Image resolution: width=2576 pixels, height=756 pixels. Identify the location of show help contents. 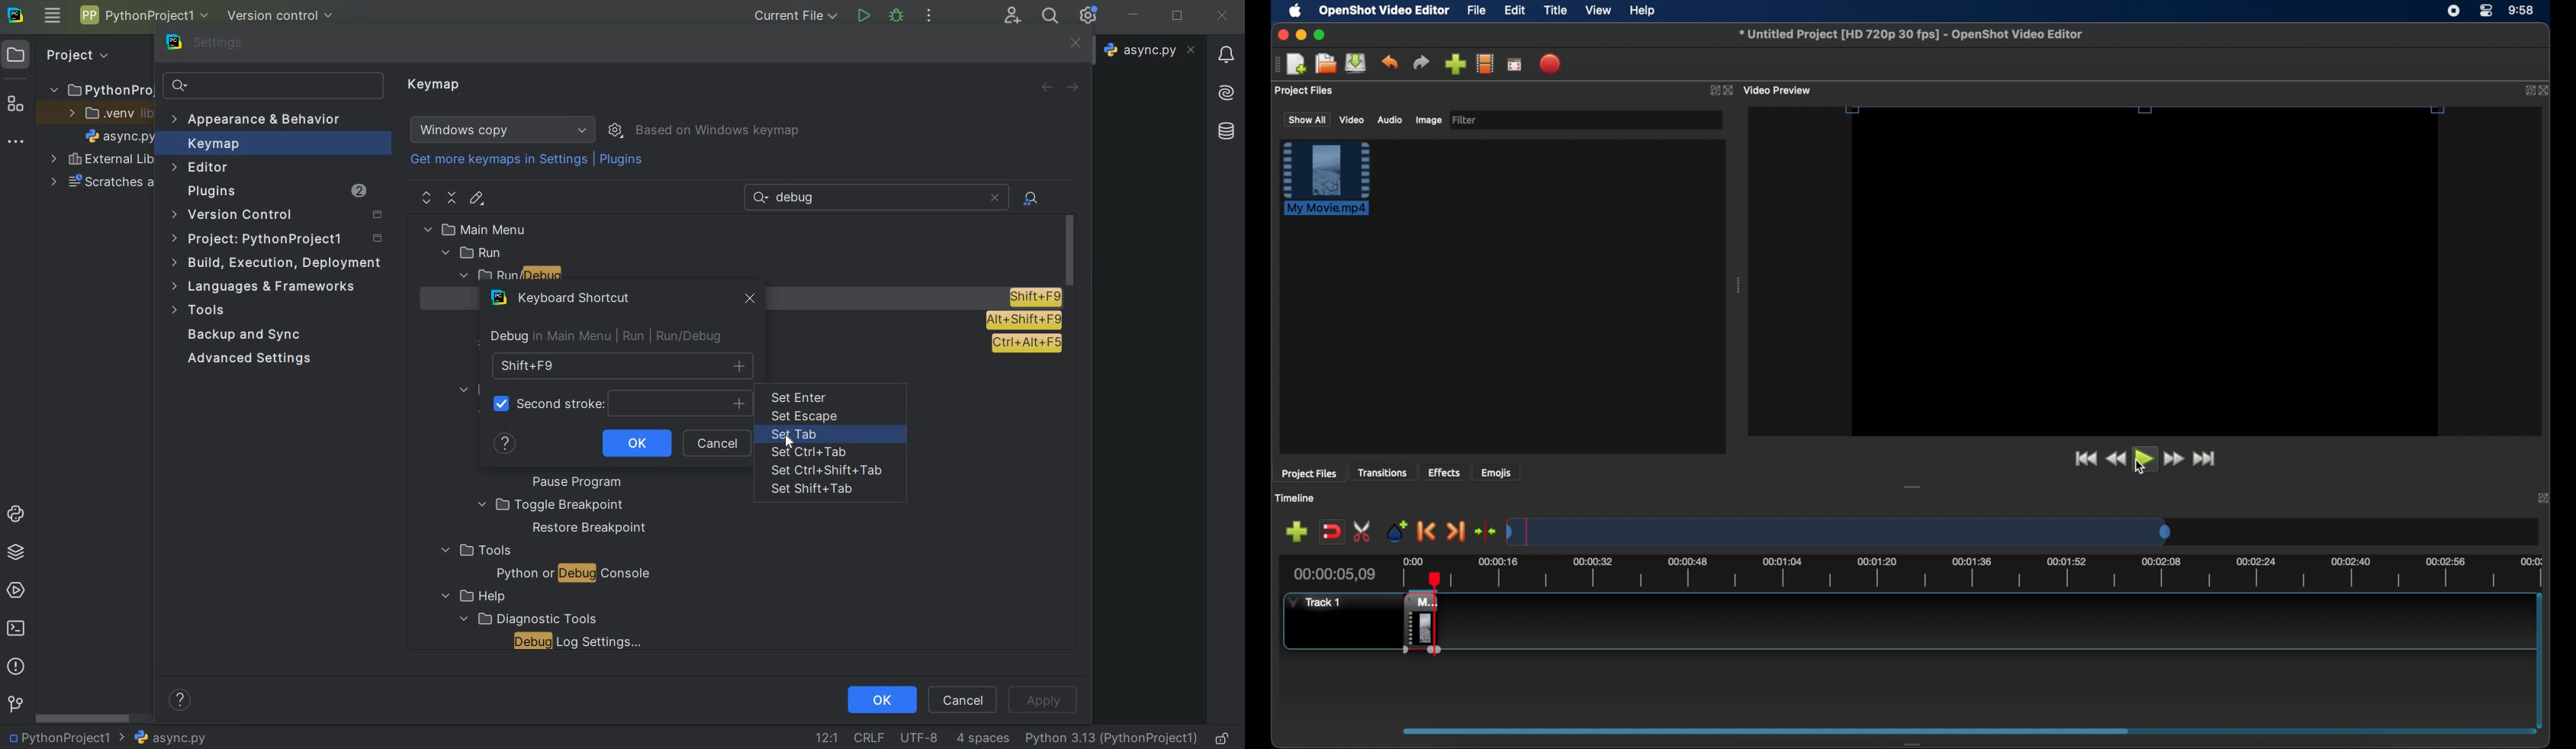
(180, 702).